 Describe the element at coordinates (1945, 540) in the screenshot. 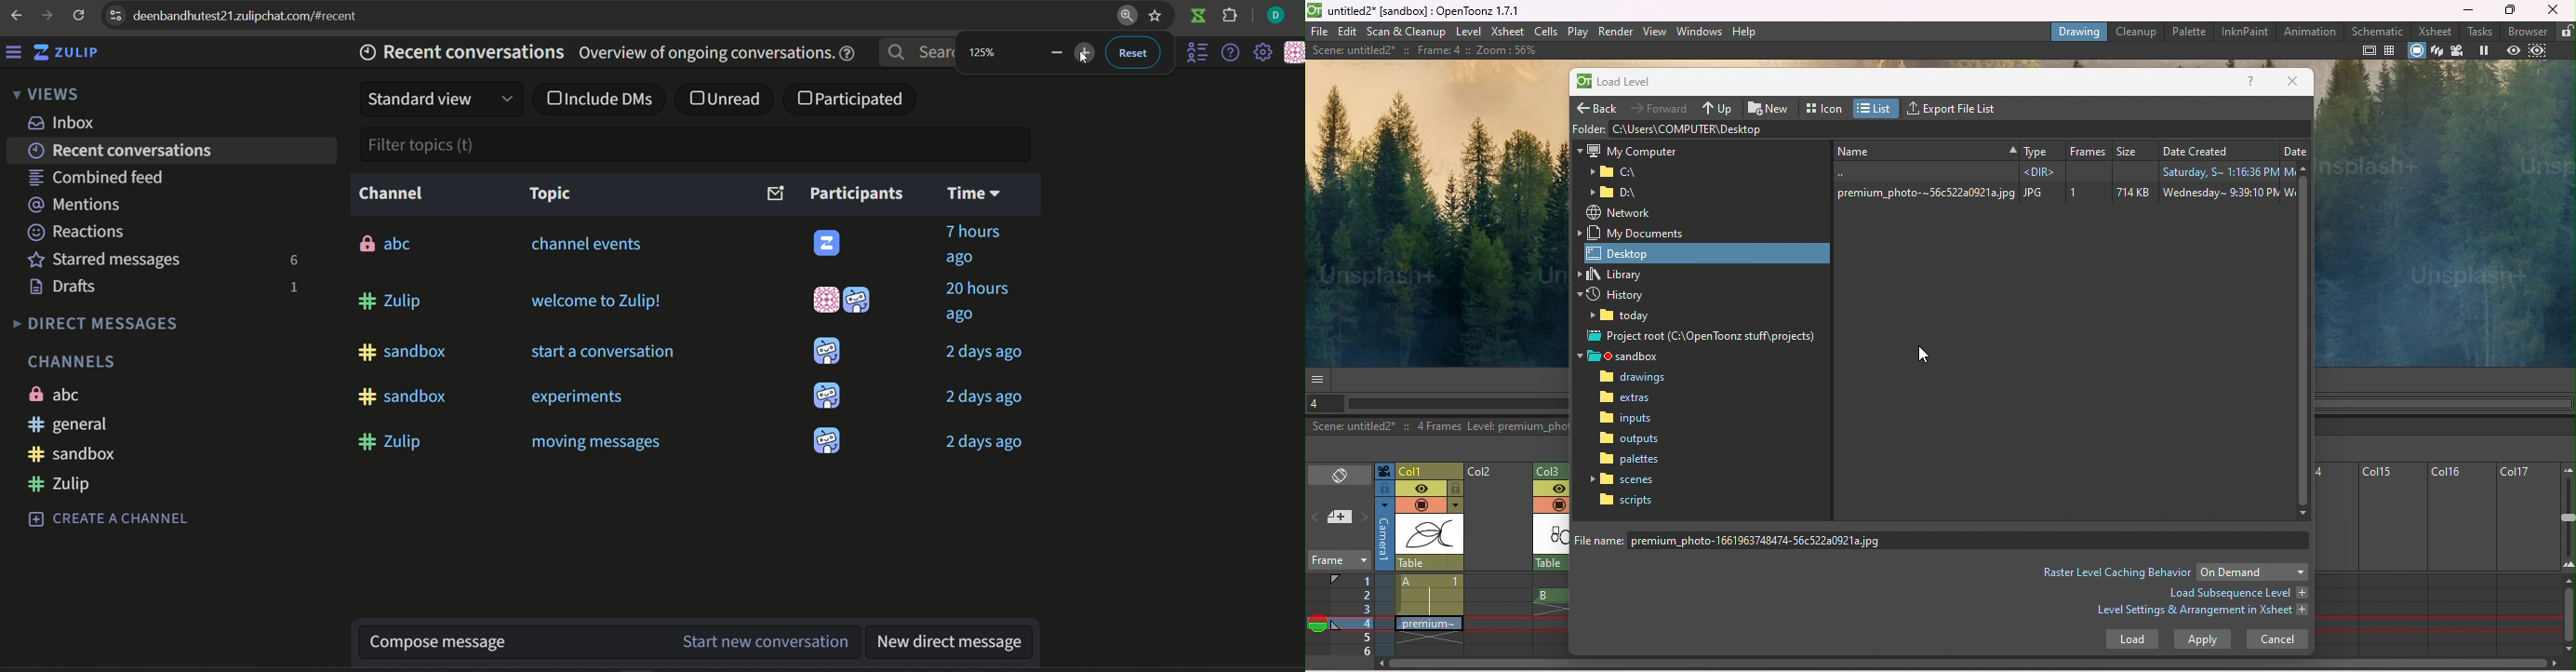

I see `file name ` at that location.